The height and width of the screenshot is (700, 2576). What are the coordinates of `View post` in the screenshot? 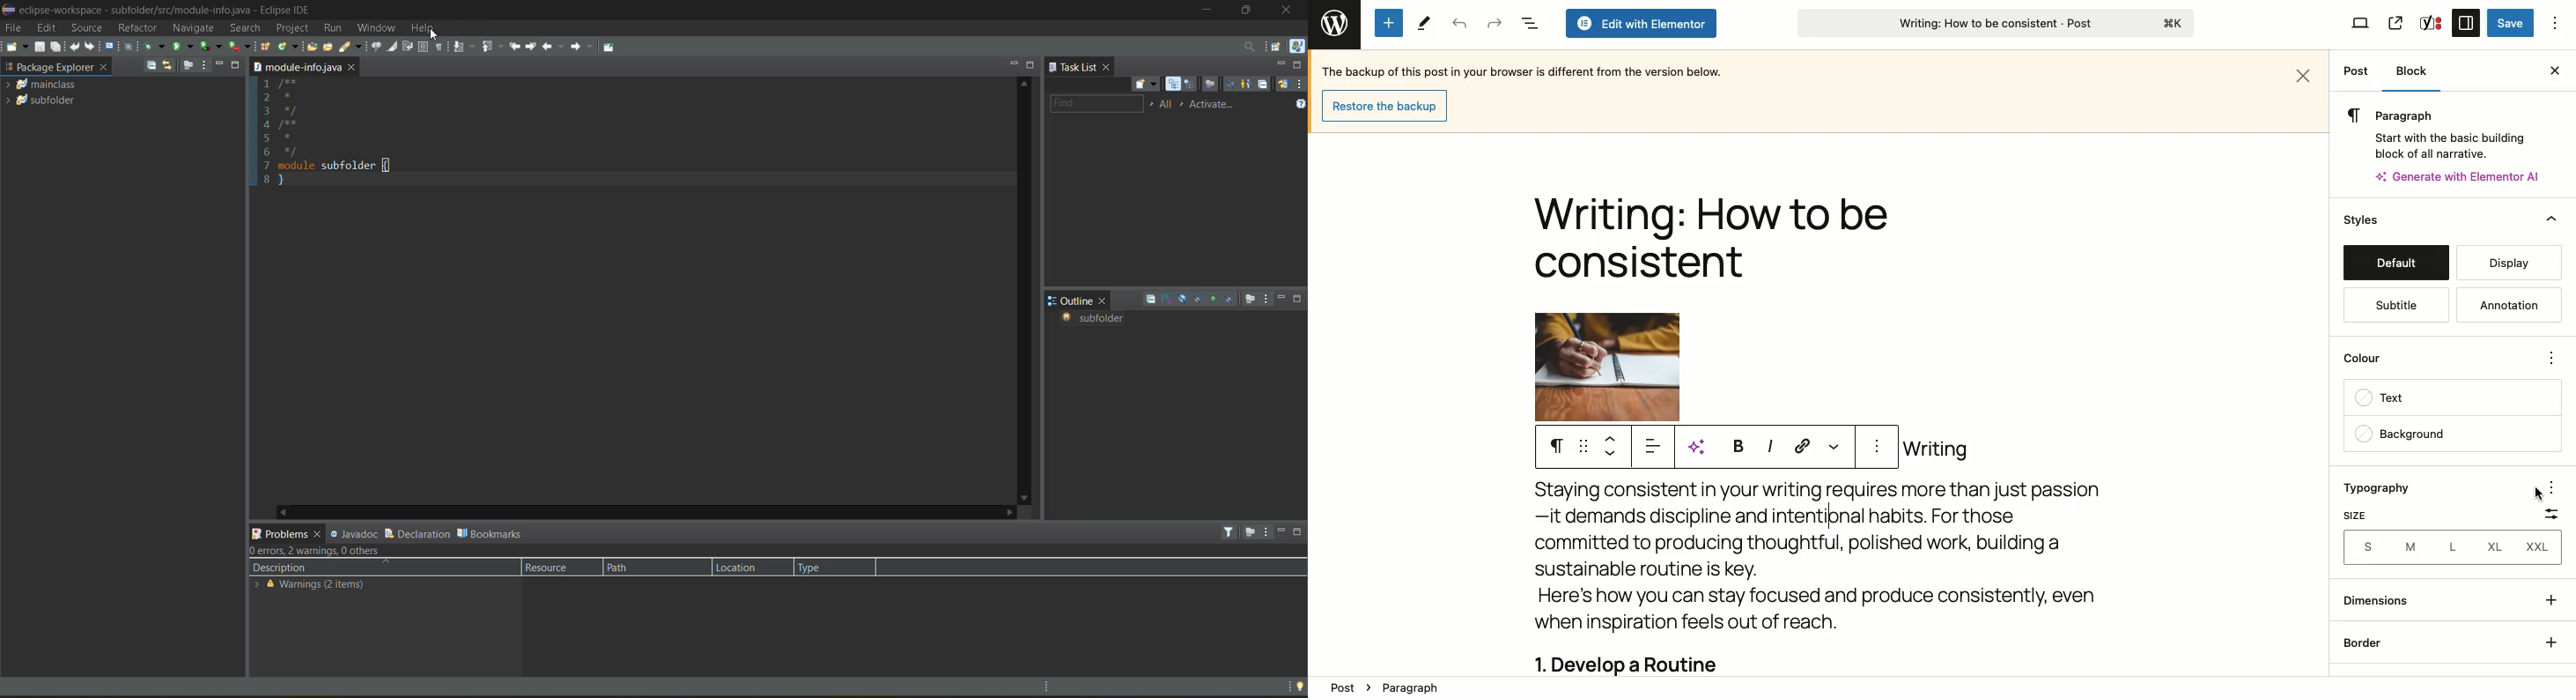 It's located at (2395, 23).